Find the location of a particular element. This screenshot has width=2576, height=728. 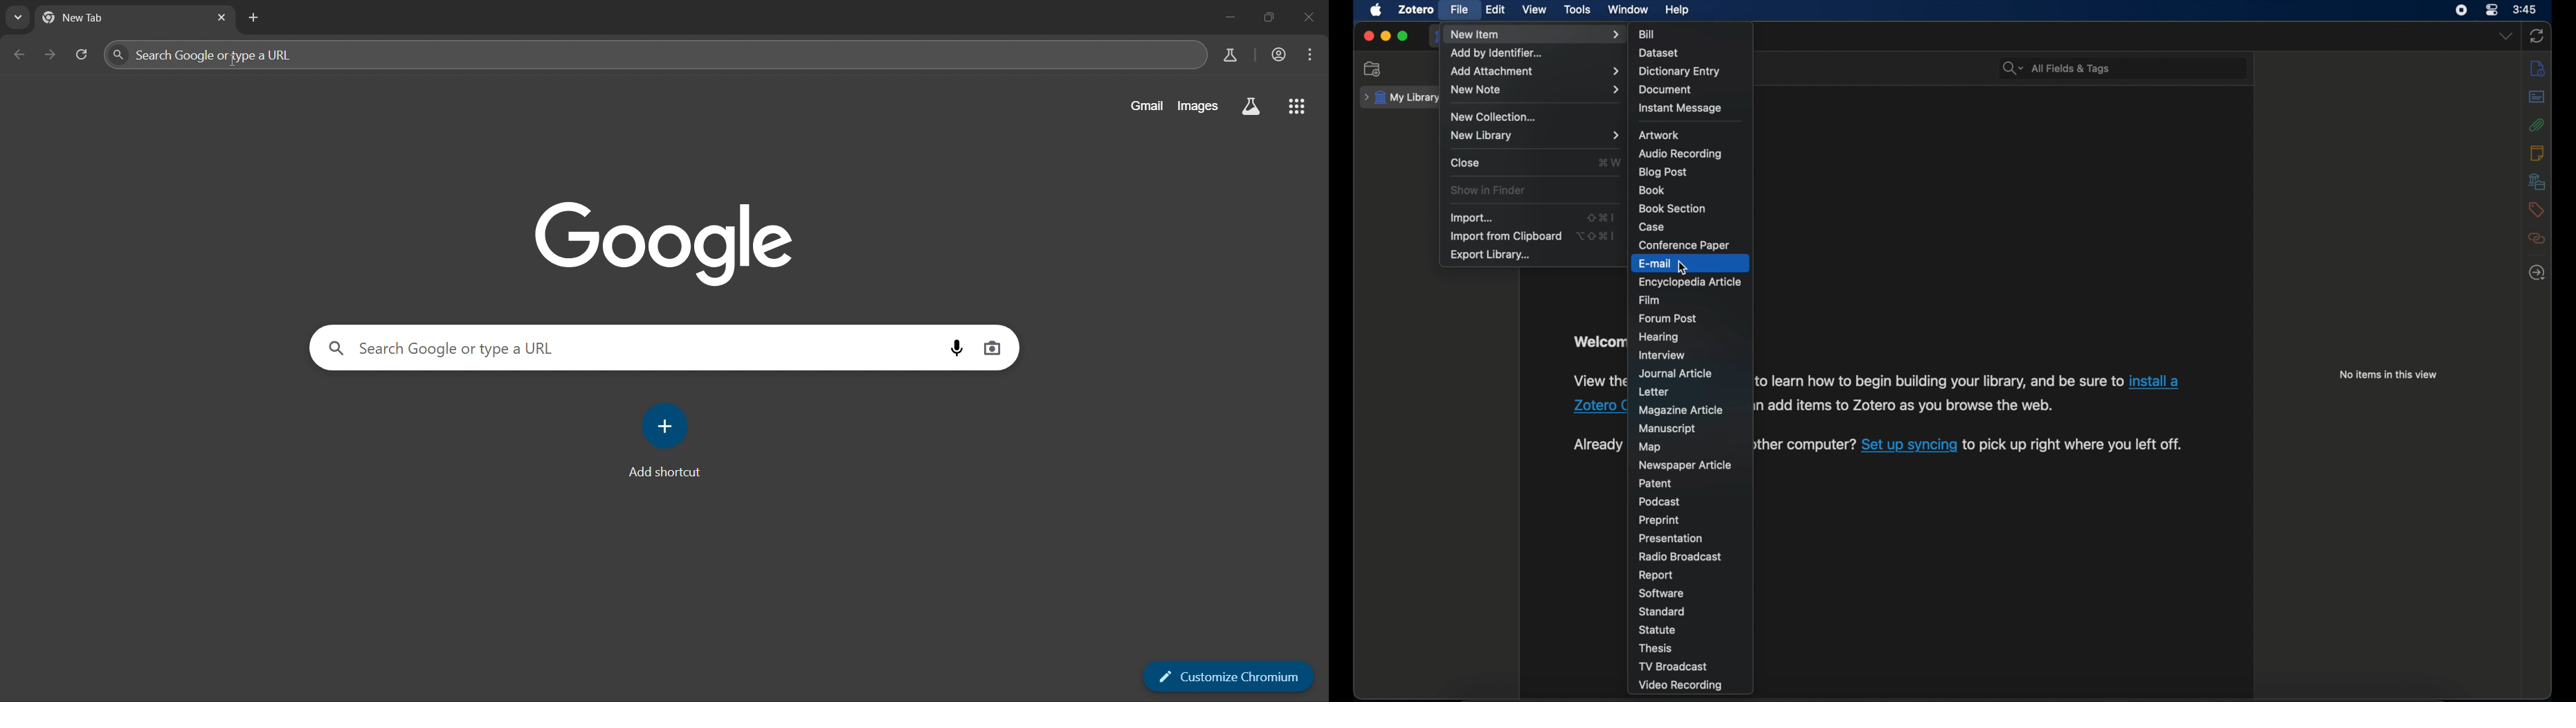

dictionary entry is located at coordinates (1679, 71).